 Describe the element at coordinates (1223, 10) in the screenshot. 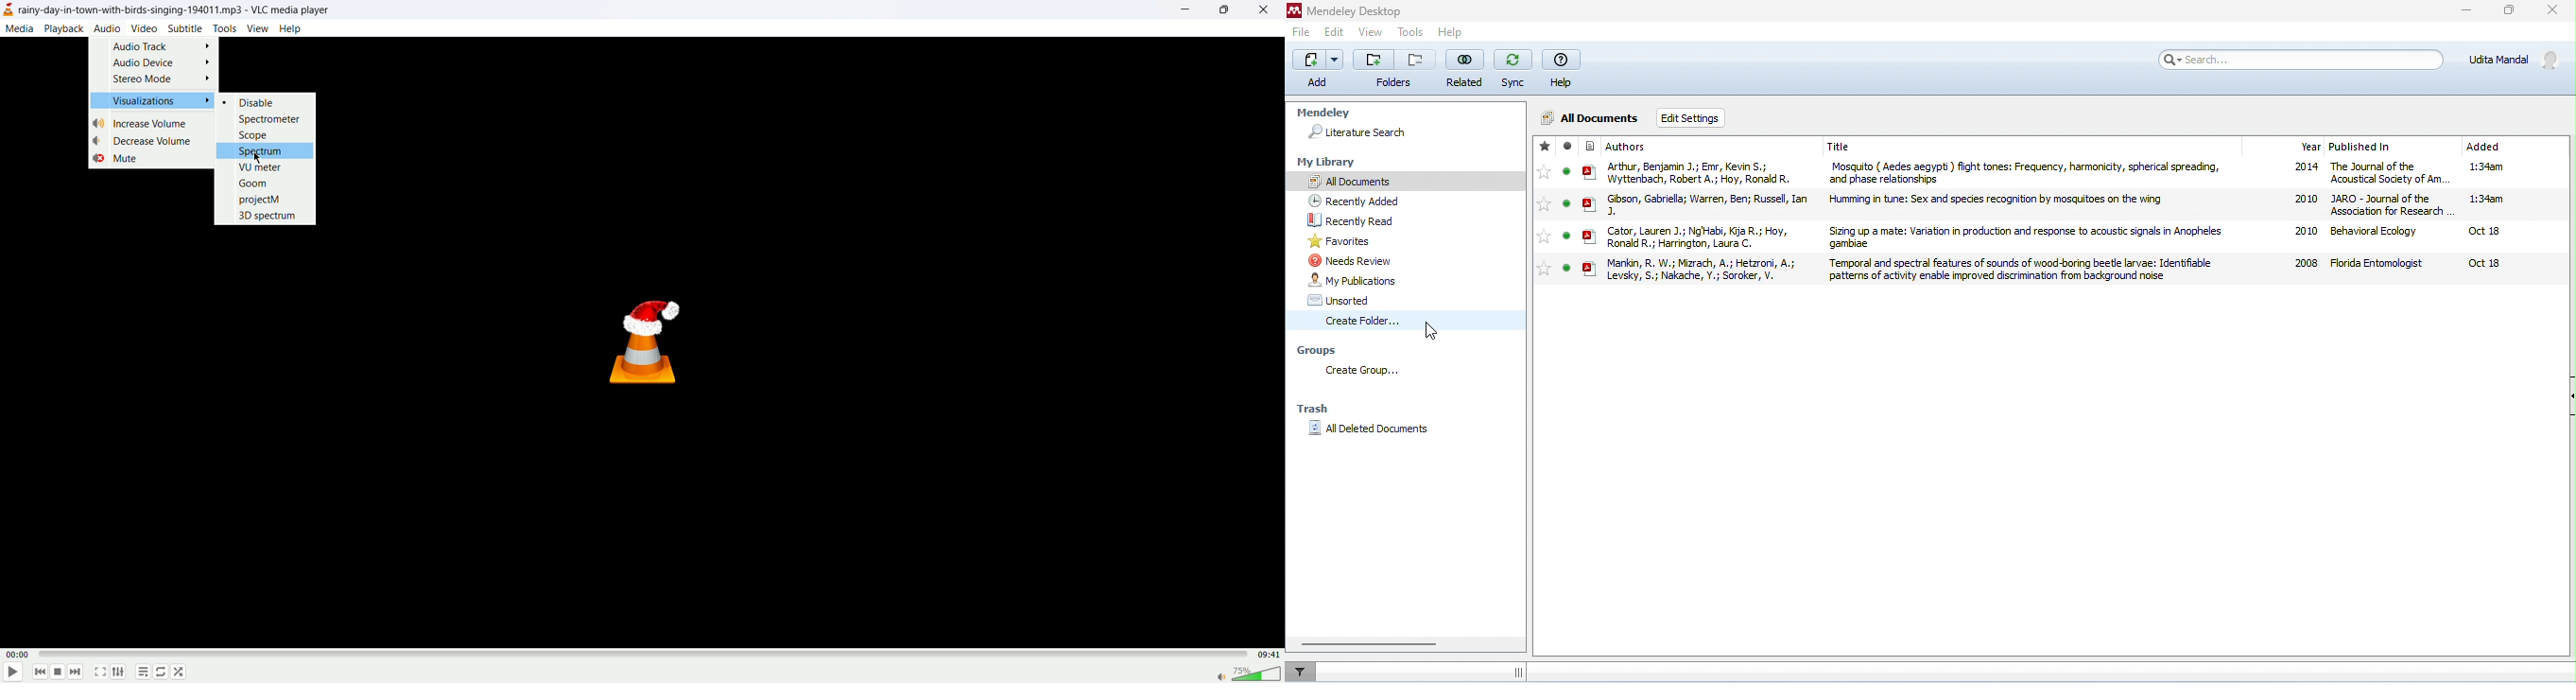

I see `maximize` at that location.